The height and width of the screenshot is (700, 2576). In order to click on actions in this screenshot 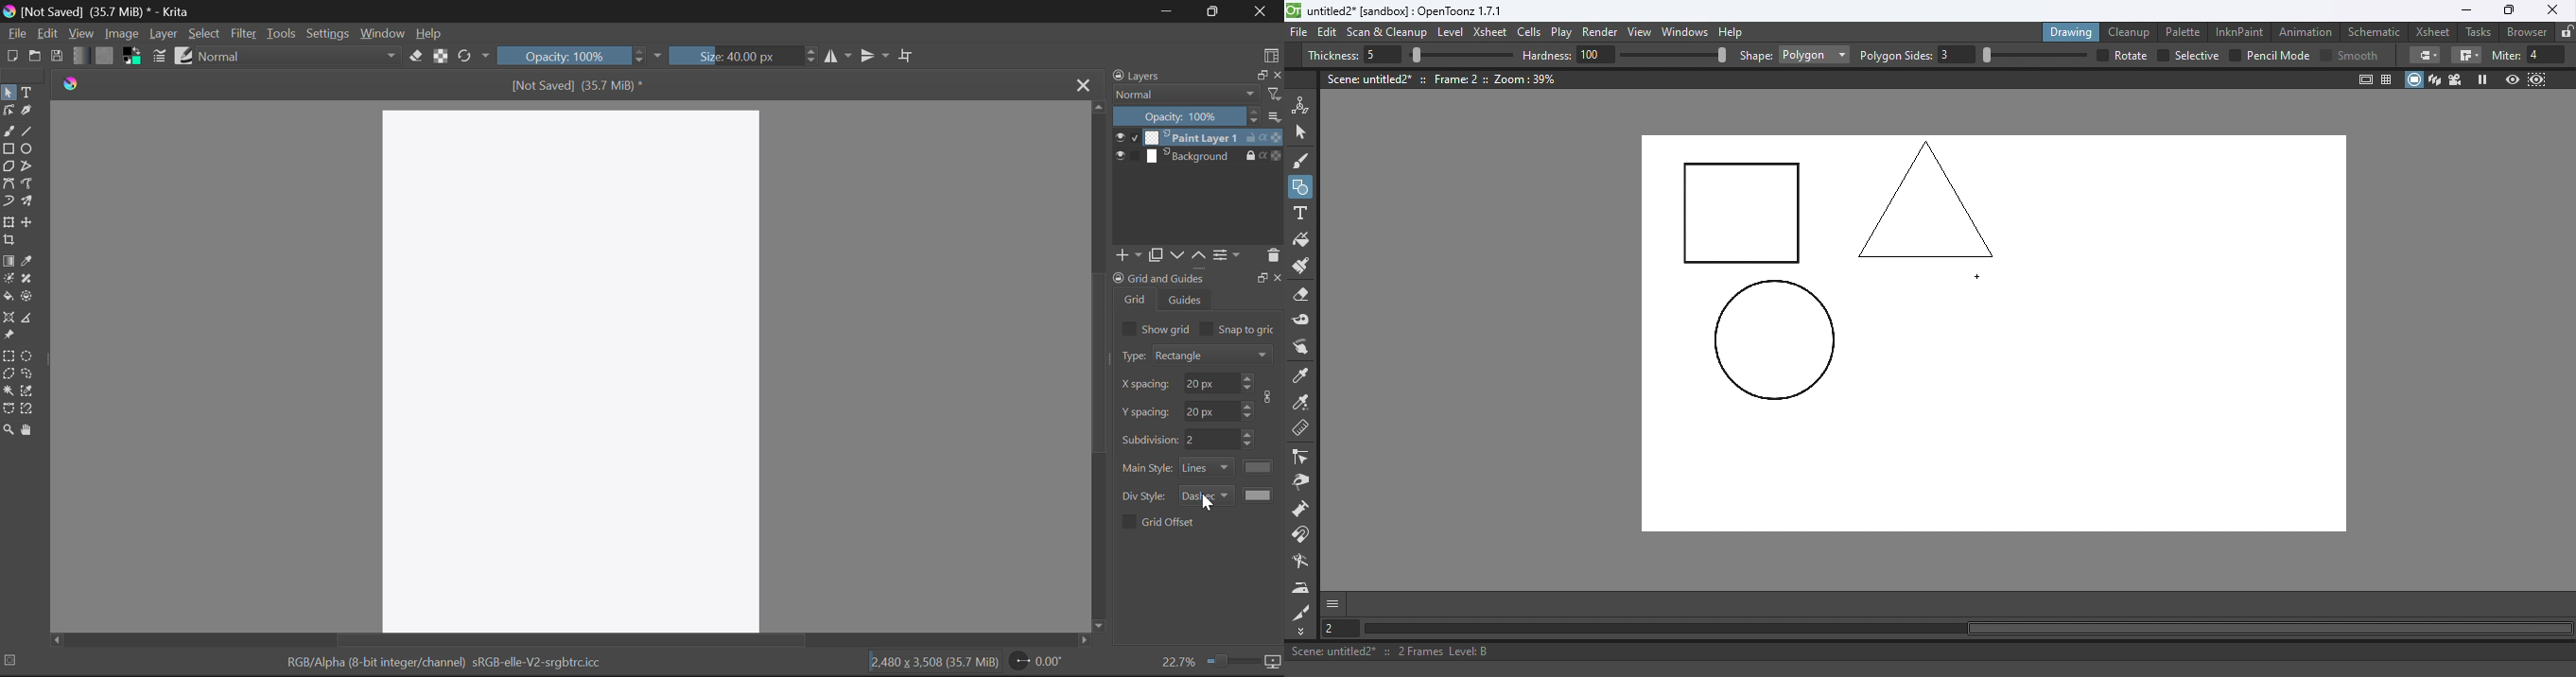, I will do `click(1264, 137)`.